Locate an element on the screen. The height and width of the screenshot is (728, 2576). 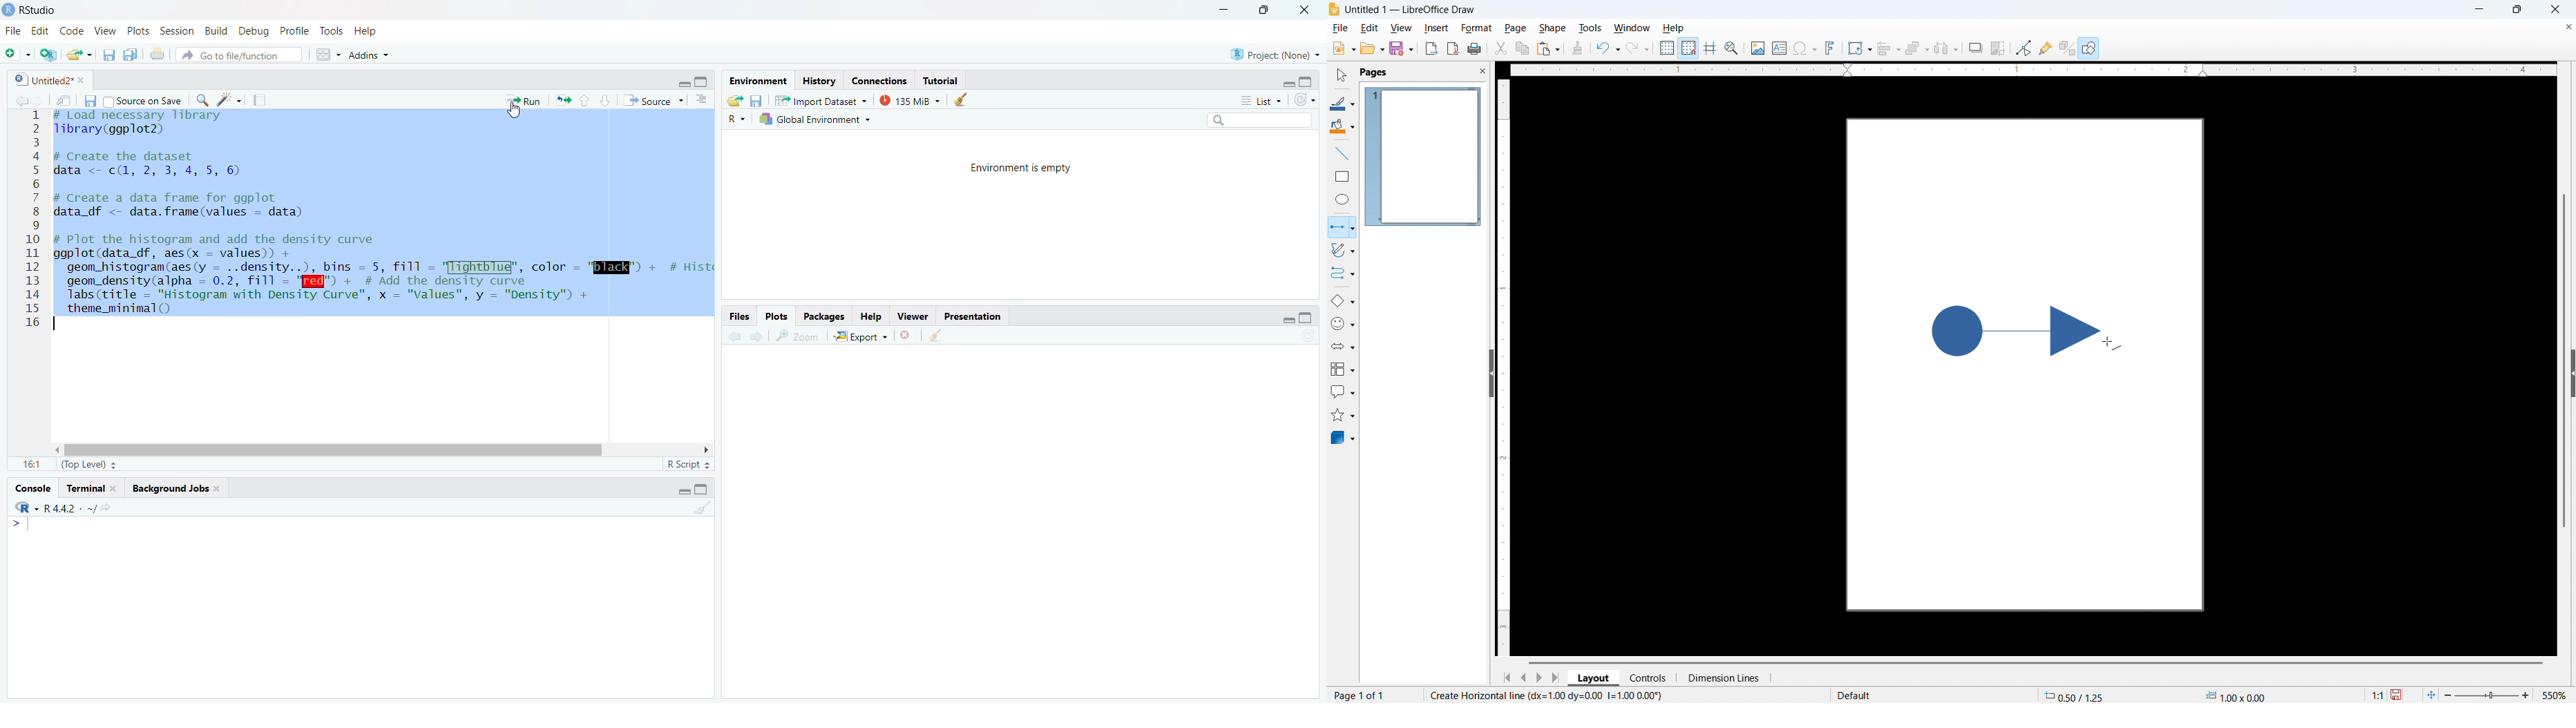
Profile is located at coordinates (293, 30).